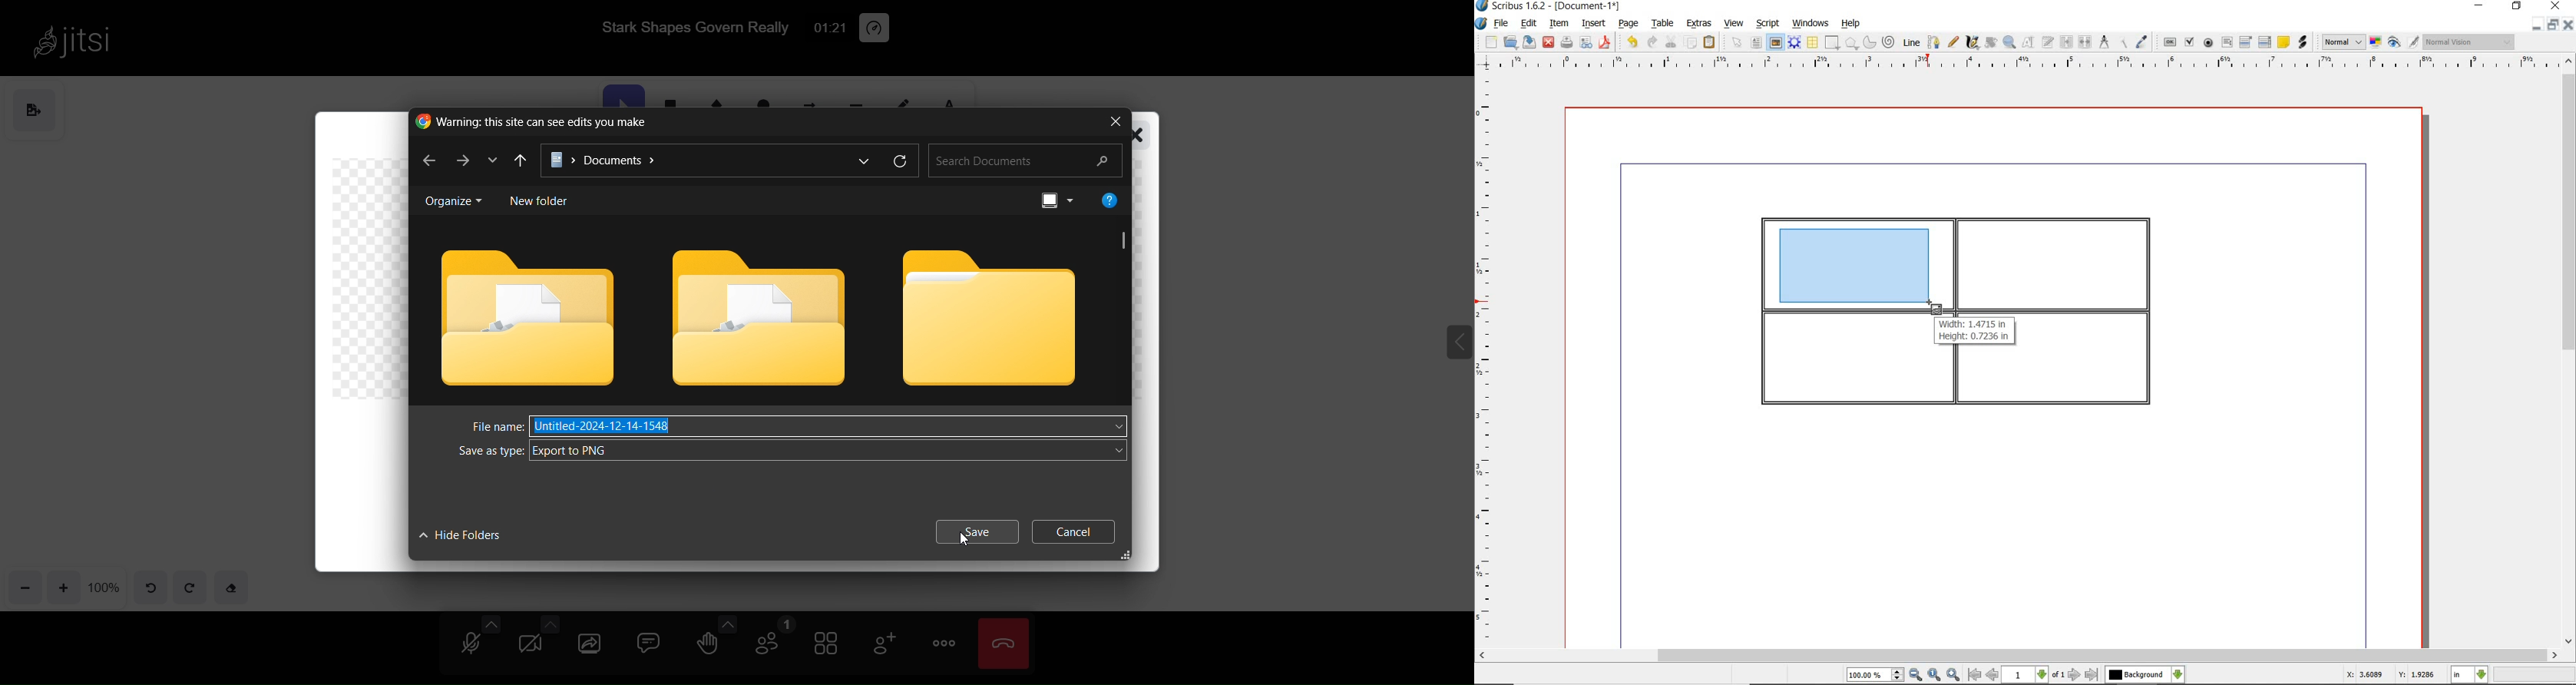 Image resolution: width=2576 pixels, height=700 pixels. I want to click on file, so click(1502, 24).